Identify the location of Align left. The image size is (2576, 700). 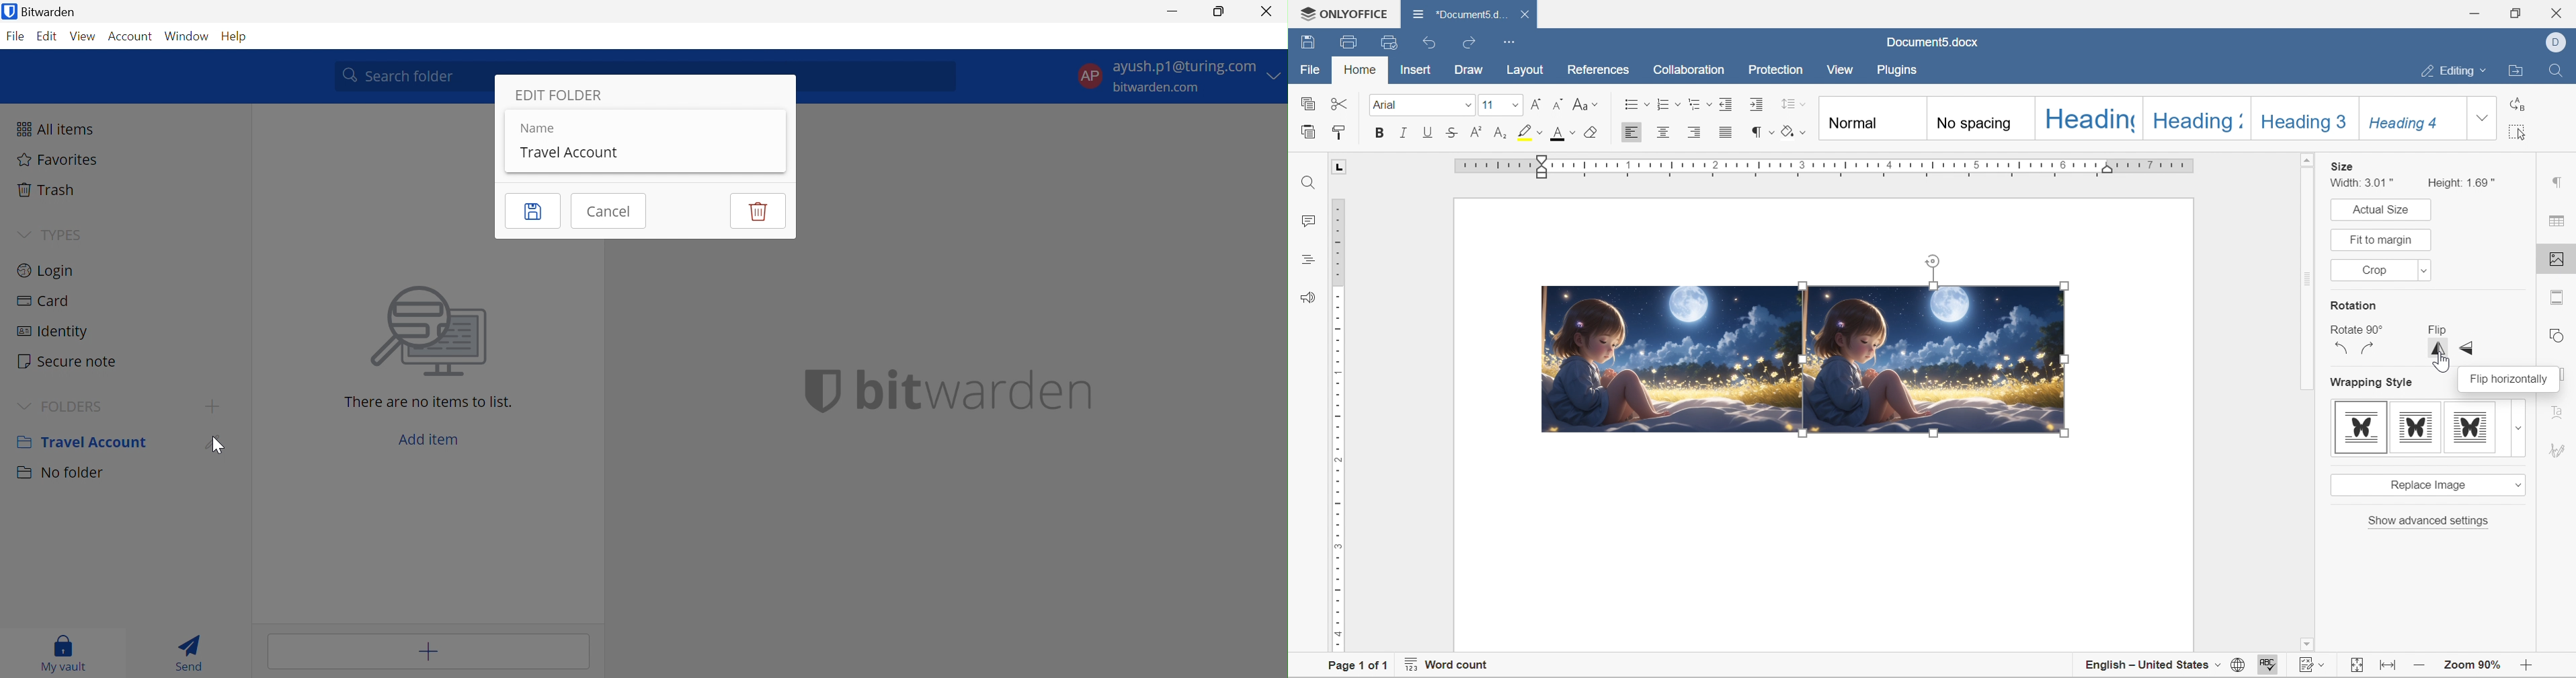
(1632, 132).